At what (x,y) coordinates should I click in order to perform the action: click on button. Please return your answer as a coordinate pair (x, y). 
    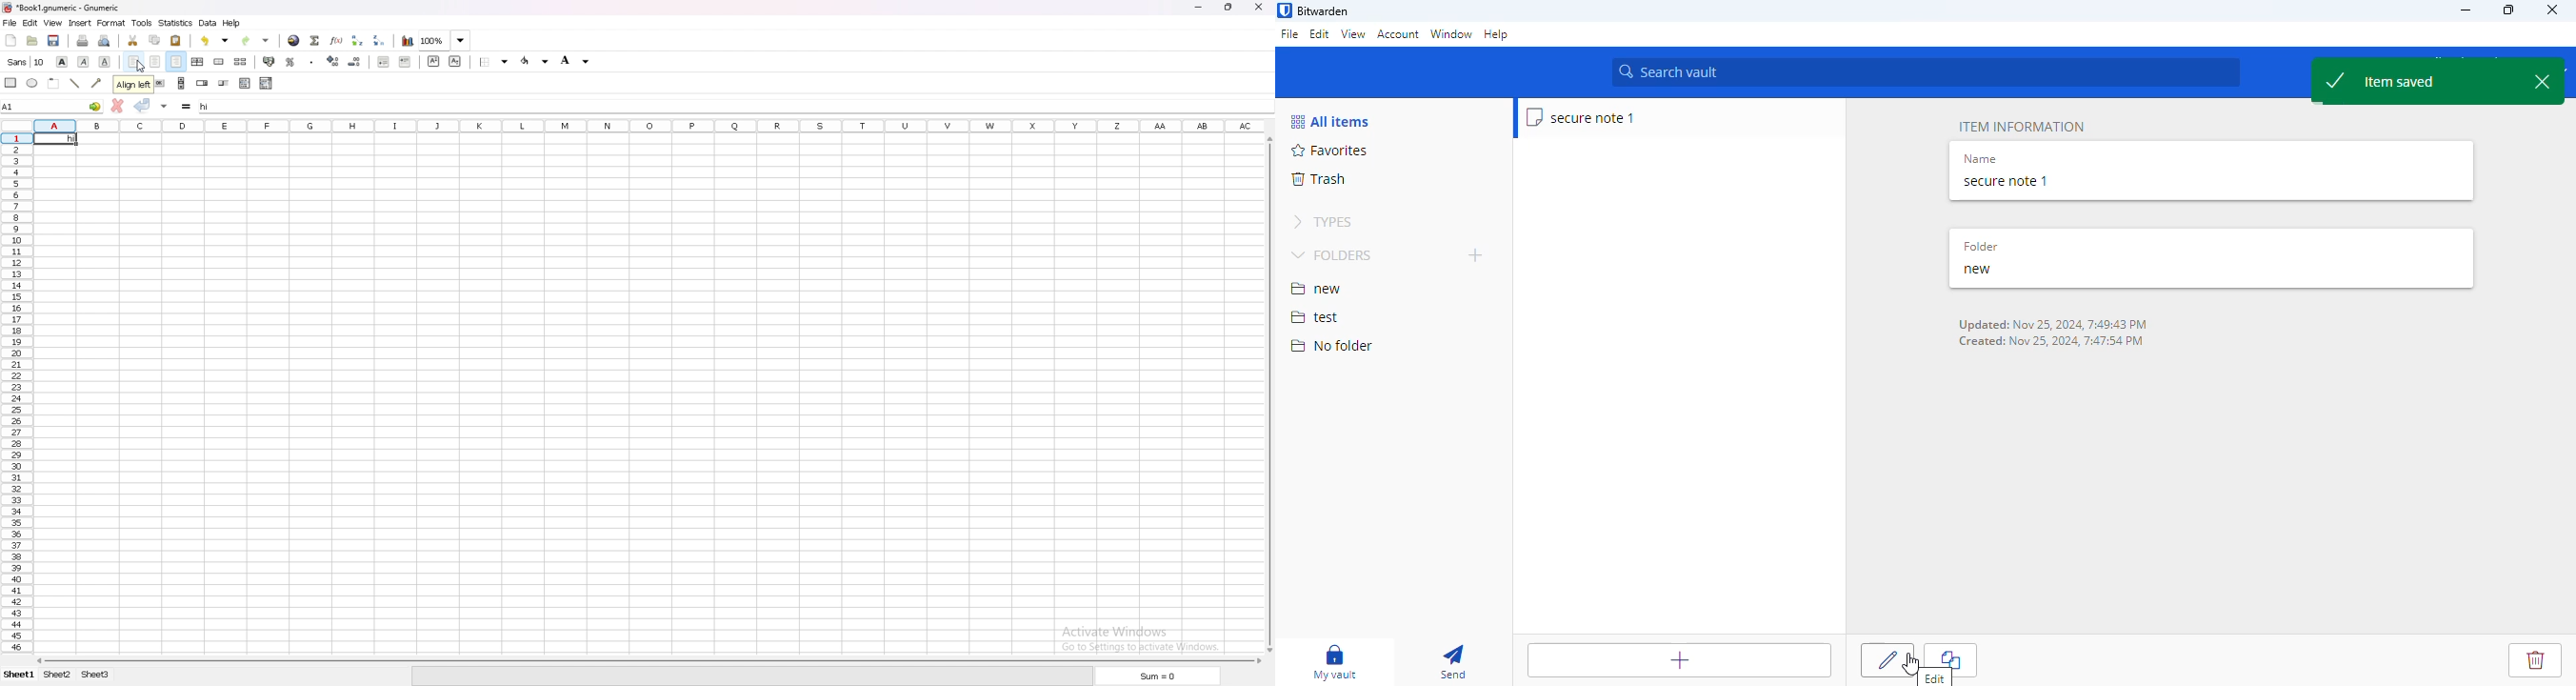
    Looking at the image, I should click on (160, 83).